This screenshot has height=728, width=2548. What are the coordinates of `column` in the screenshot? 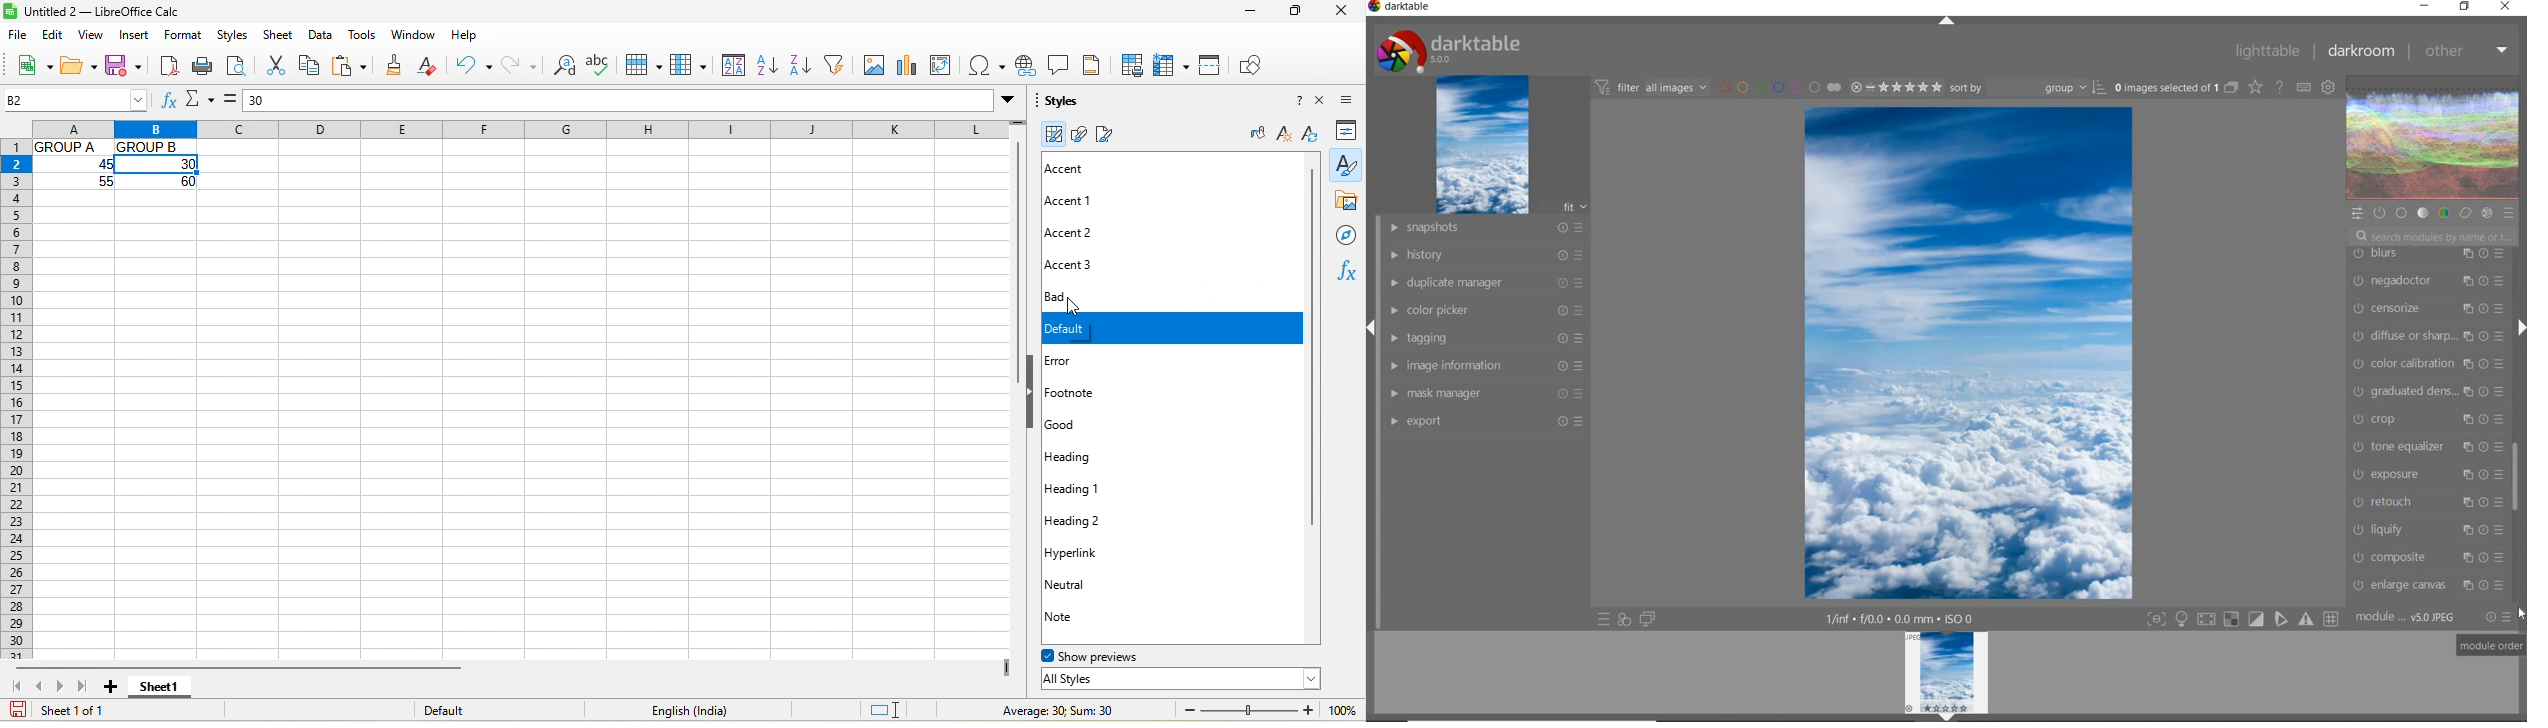 It's located at (688, 65).